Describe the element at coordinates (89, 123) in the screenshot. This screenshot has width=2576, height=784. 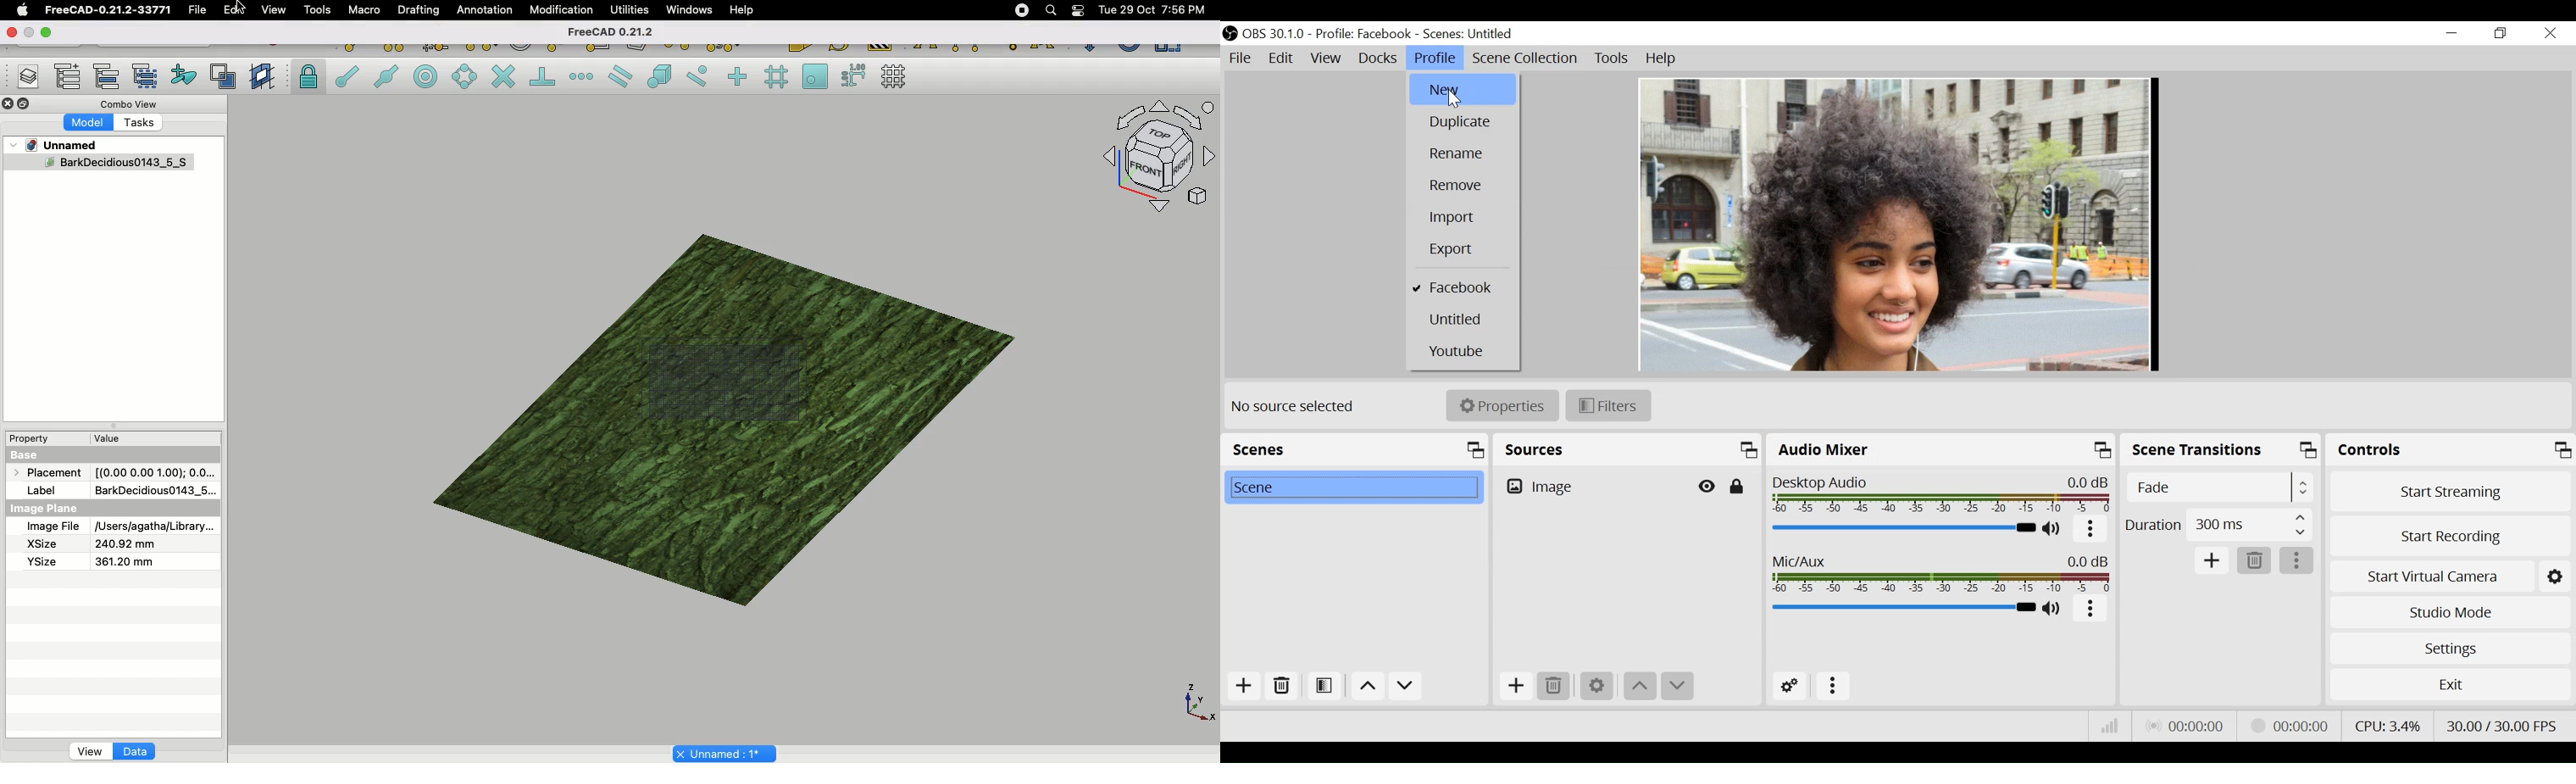
I see `Model` at that location.